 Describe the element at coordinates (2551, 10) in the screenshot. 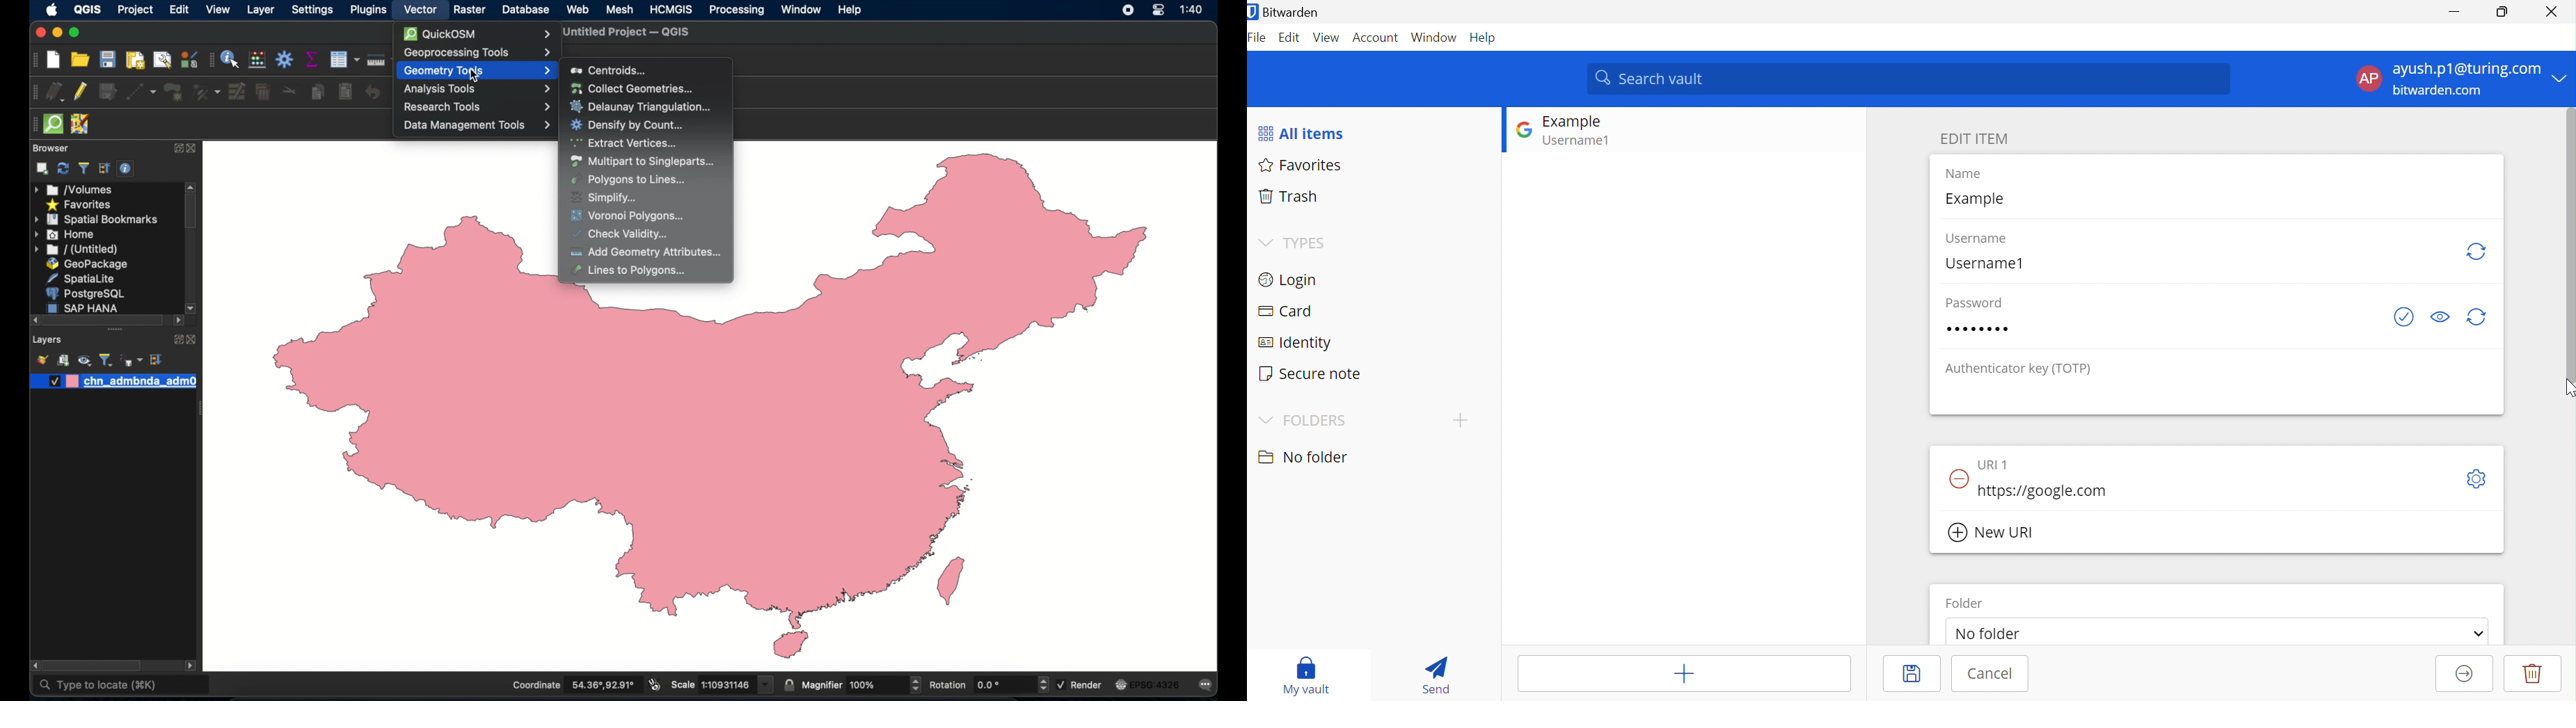

I see `Close` at that location.